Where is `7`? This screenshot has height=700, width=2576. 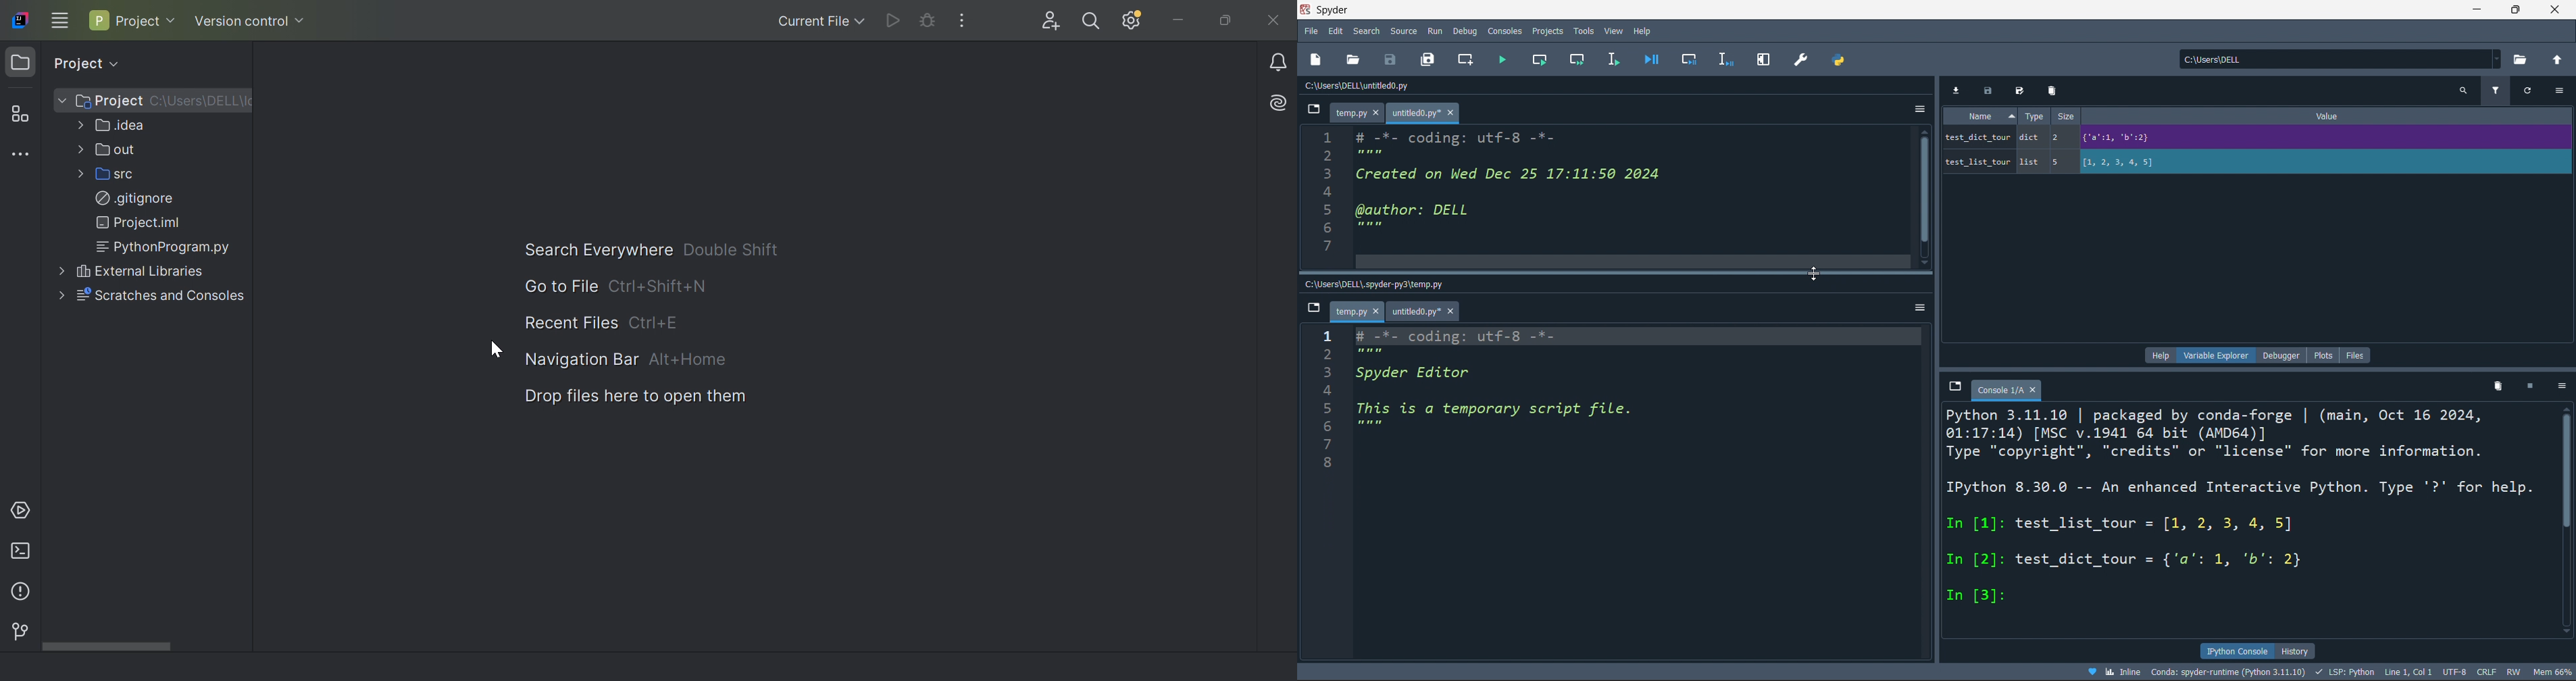 7 is located at coordinates (1334, 245).